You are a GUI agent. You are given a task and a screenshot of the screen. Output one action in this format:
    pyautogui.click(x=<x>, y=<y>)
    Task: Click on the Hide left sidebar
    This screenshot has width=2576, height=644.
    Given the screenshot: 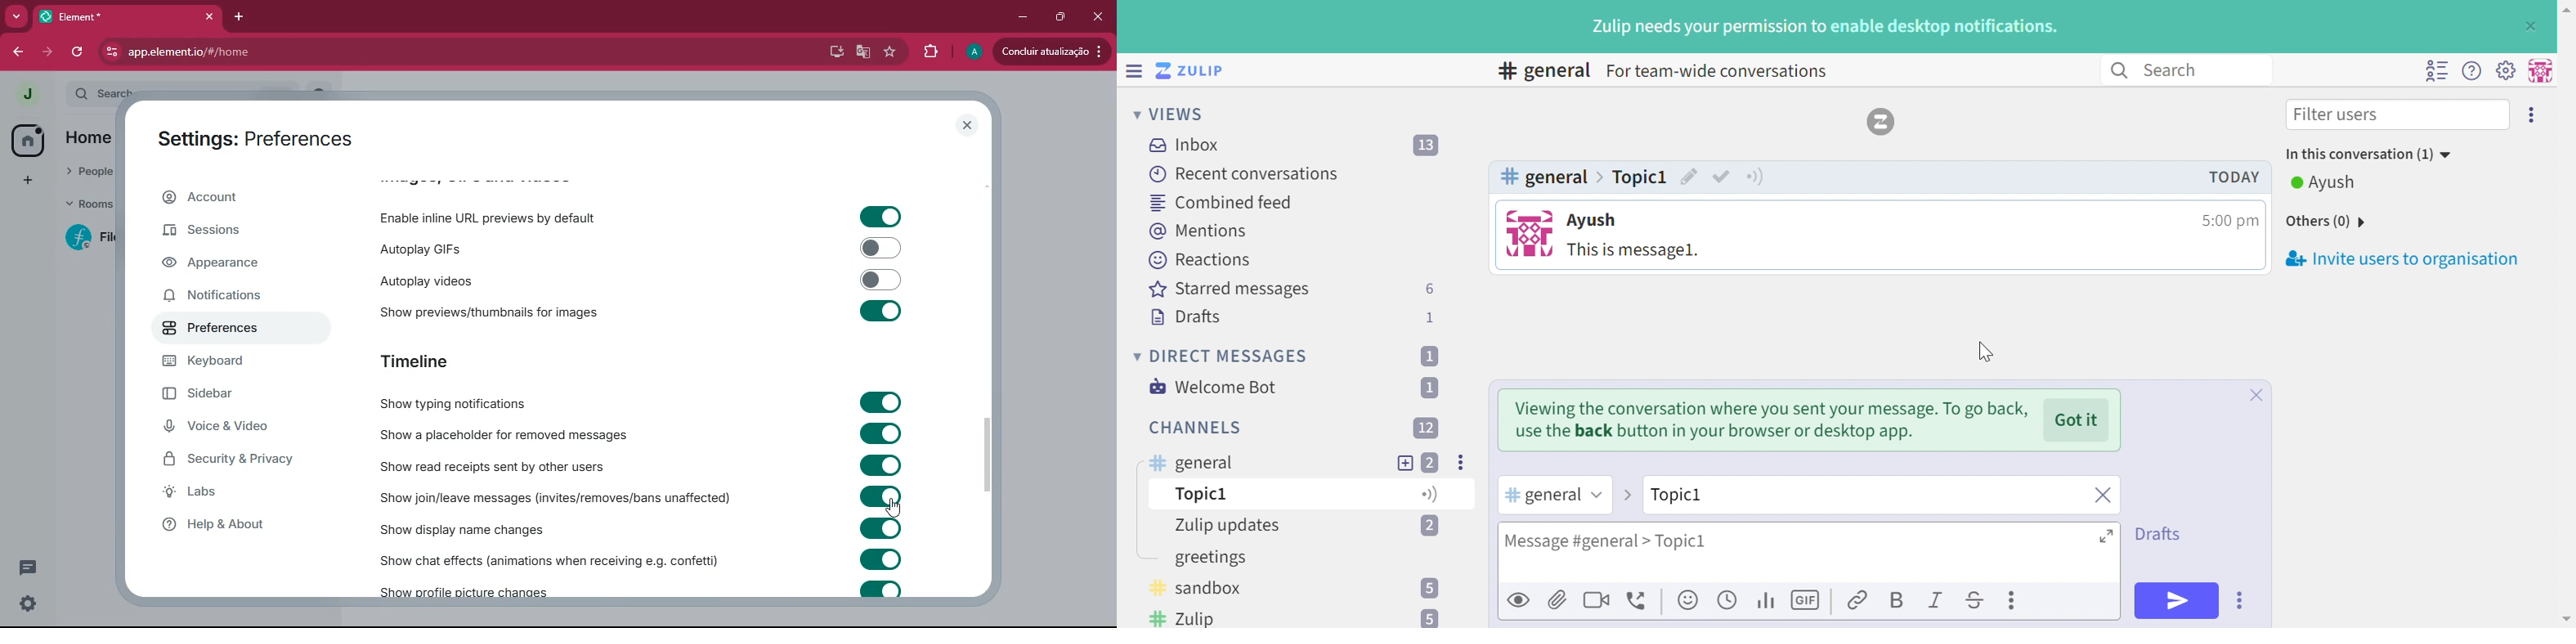 What is the action you would take?
    pyautogui.click(x=1136, y=71)
    